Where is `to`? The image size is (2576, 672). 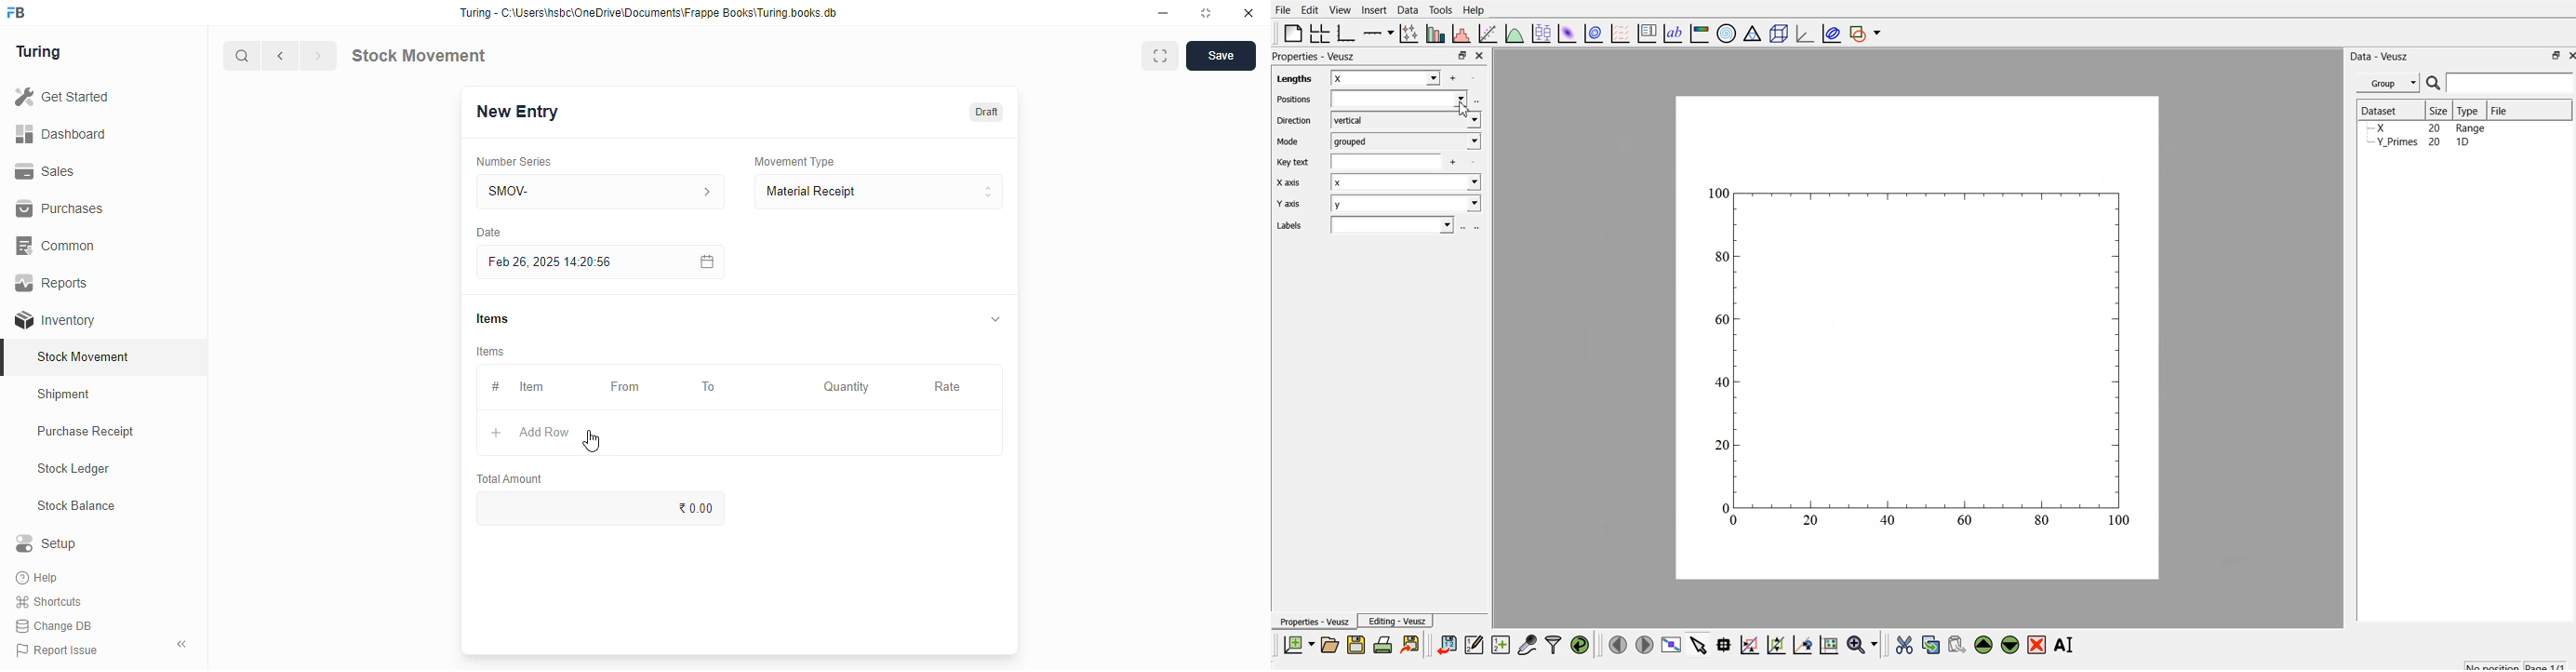 to is located at coordinates (710, 387).